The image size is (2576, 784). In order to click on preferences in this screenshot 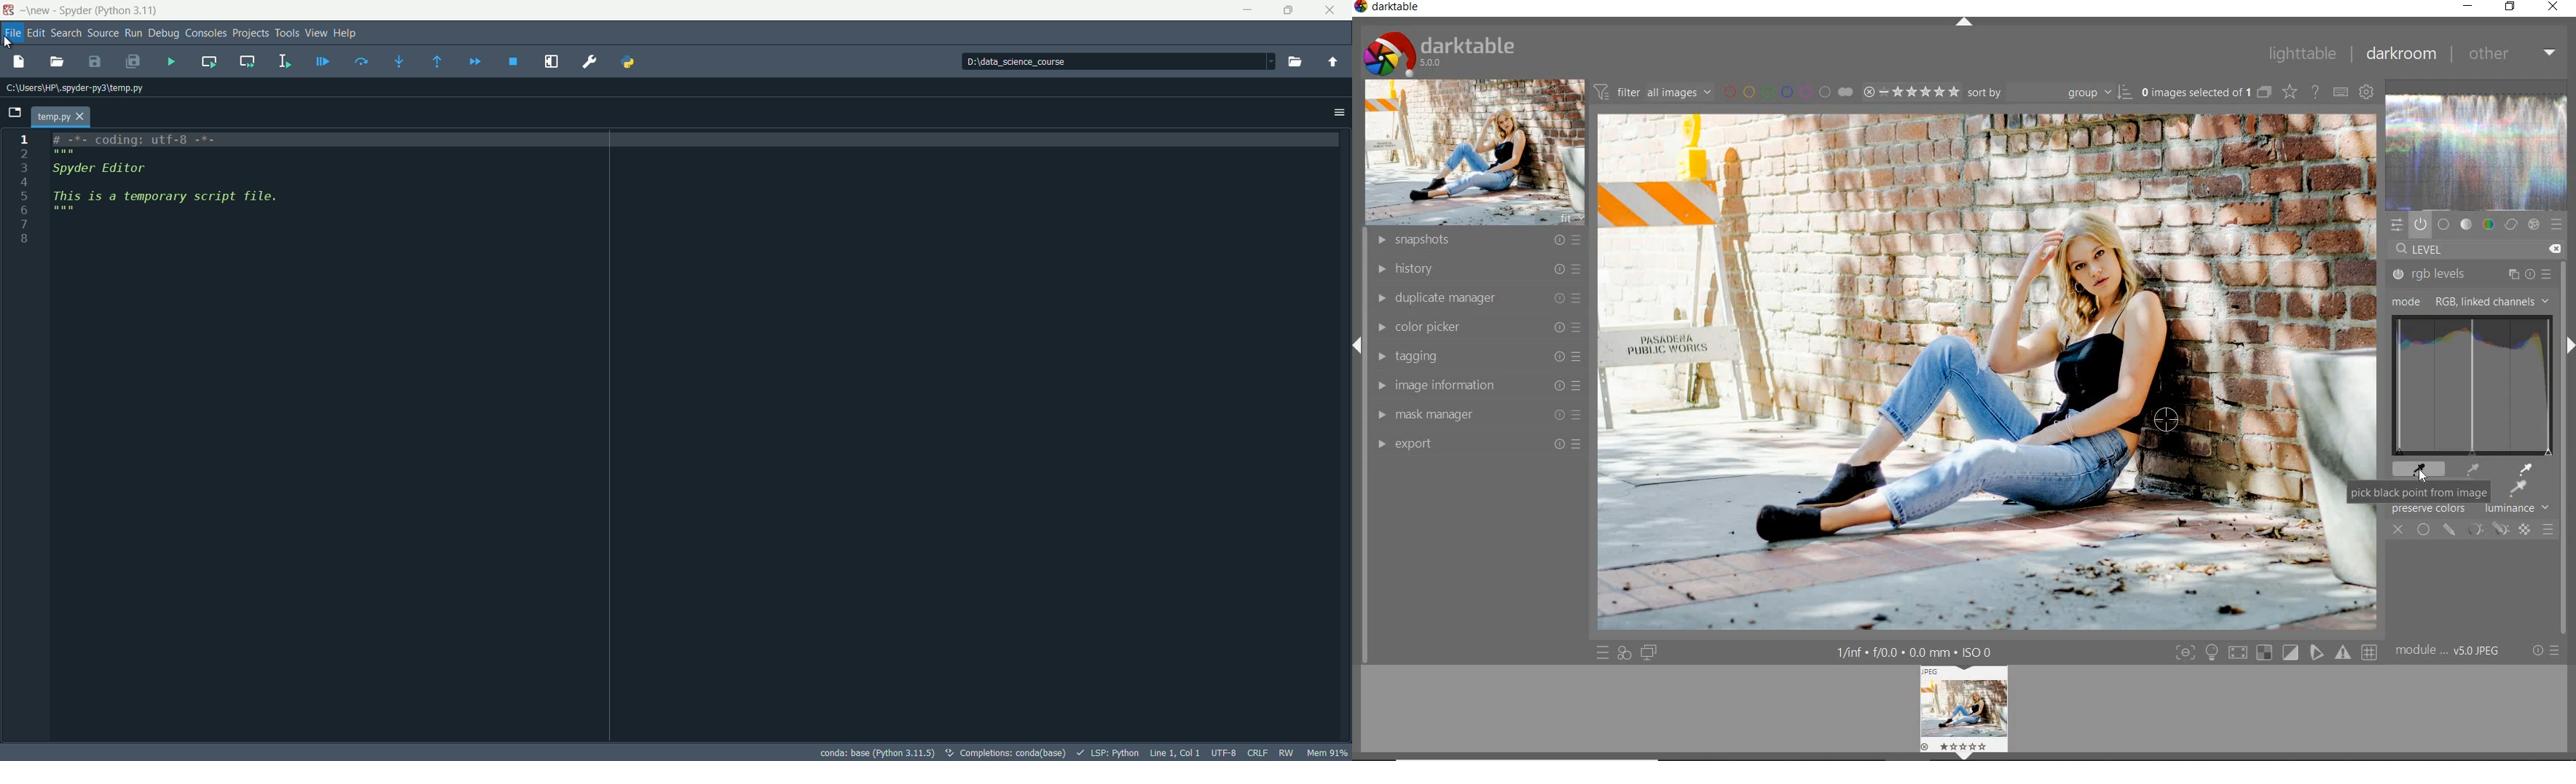, I will do `click(588, 61)`.